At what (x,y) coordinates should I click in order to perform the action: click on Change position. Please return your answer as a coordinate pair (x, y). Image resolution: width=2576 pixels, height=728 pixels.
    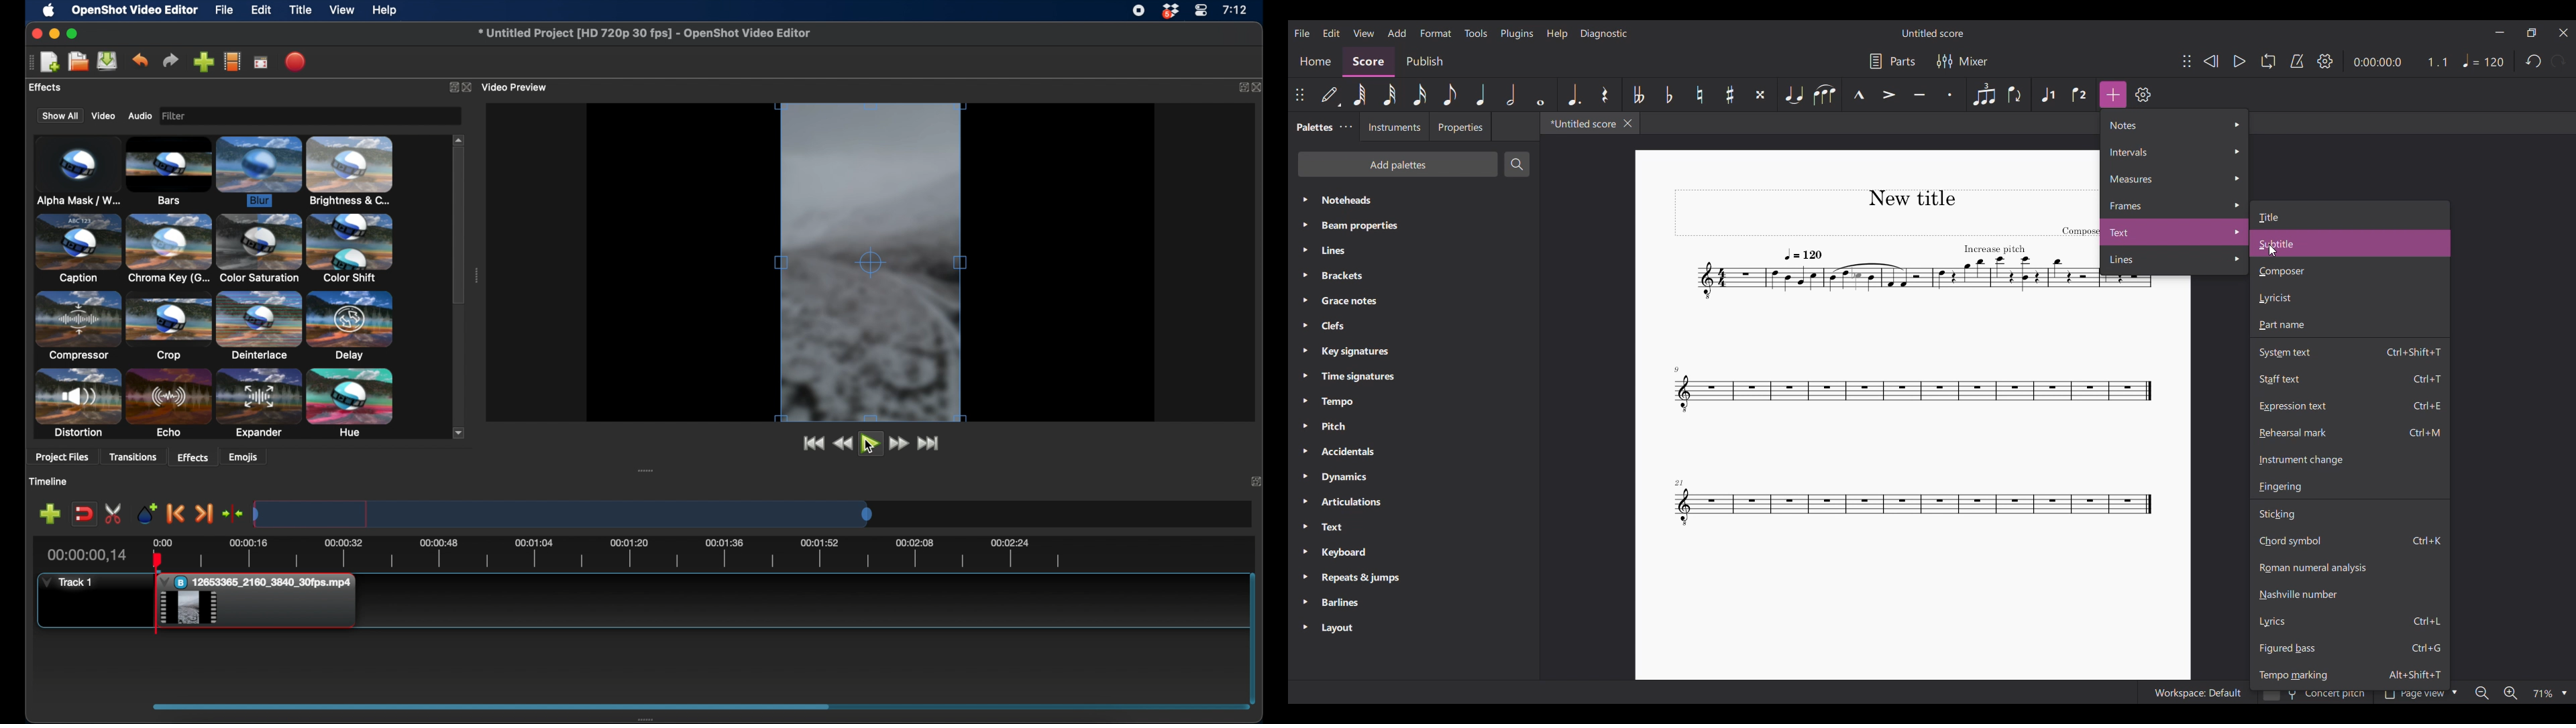
    Looking at the image, I should click on (1299, 95).